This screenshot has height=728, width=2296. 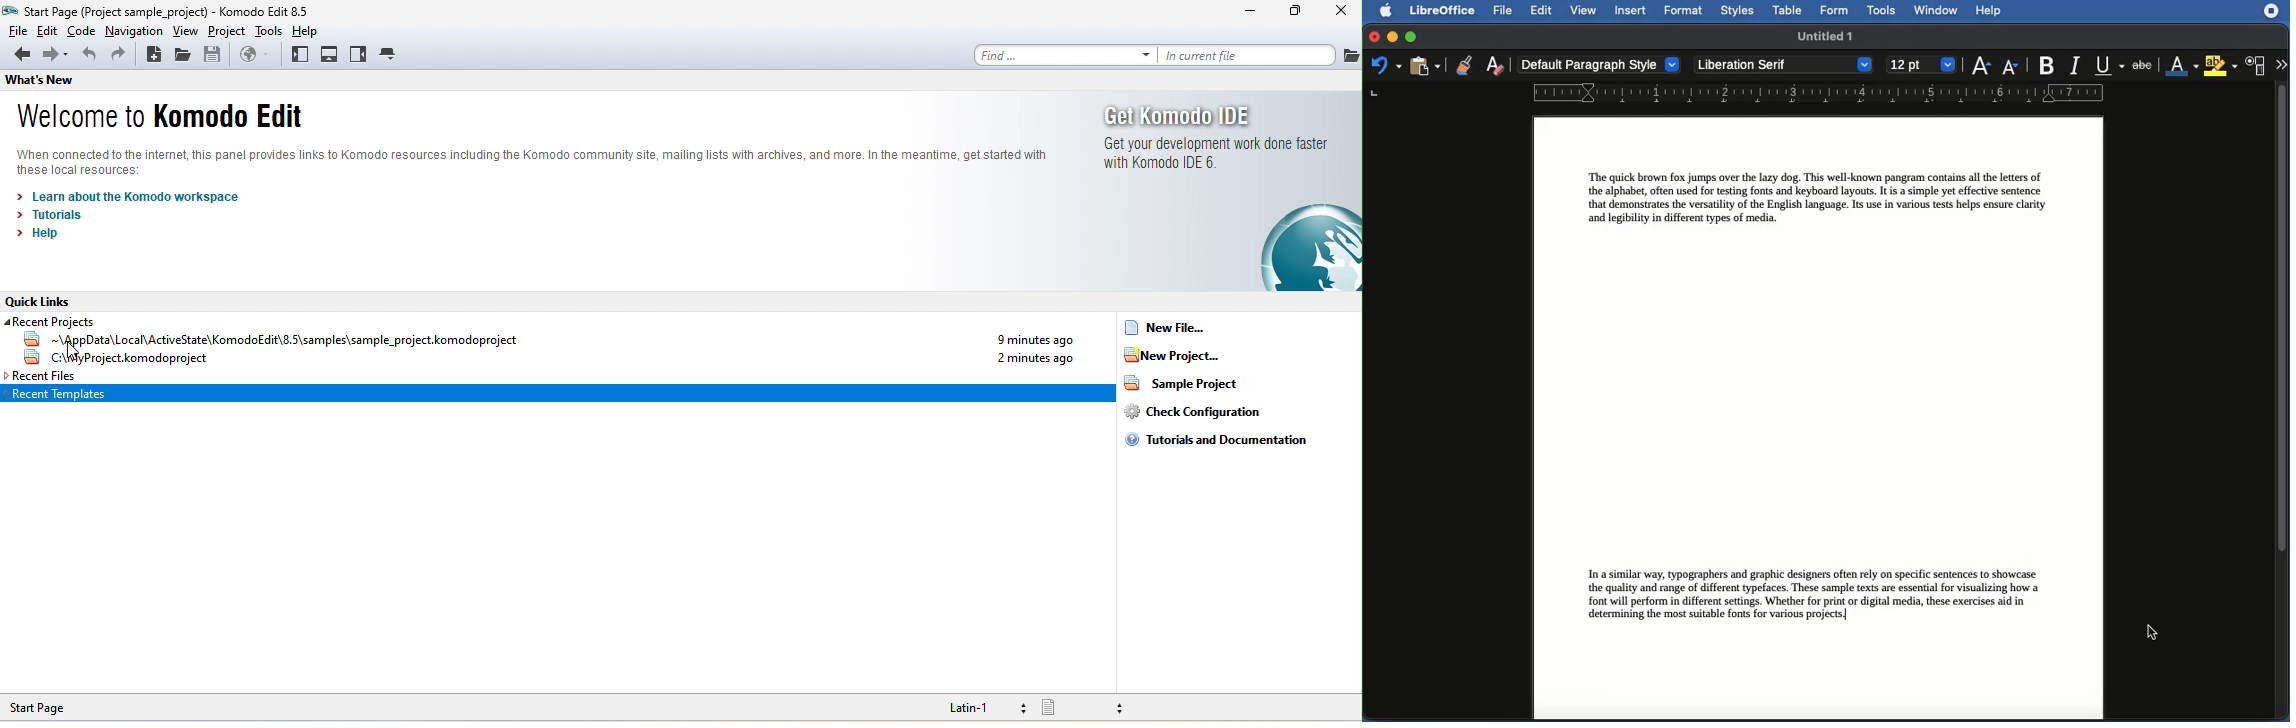 I want to click on Font color, so click(x=2181, y=66).